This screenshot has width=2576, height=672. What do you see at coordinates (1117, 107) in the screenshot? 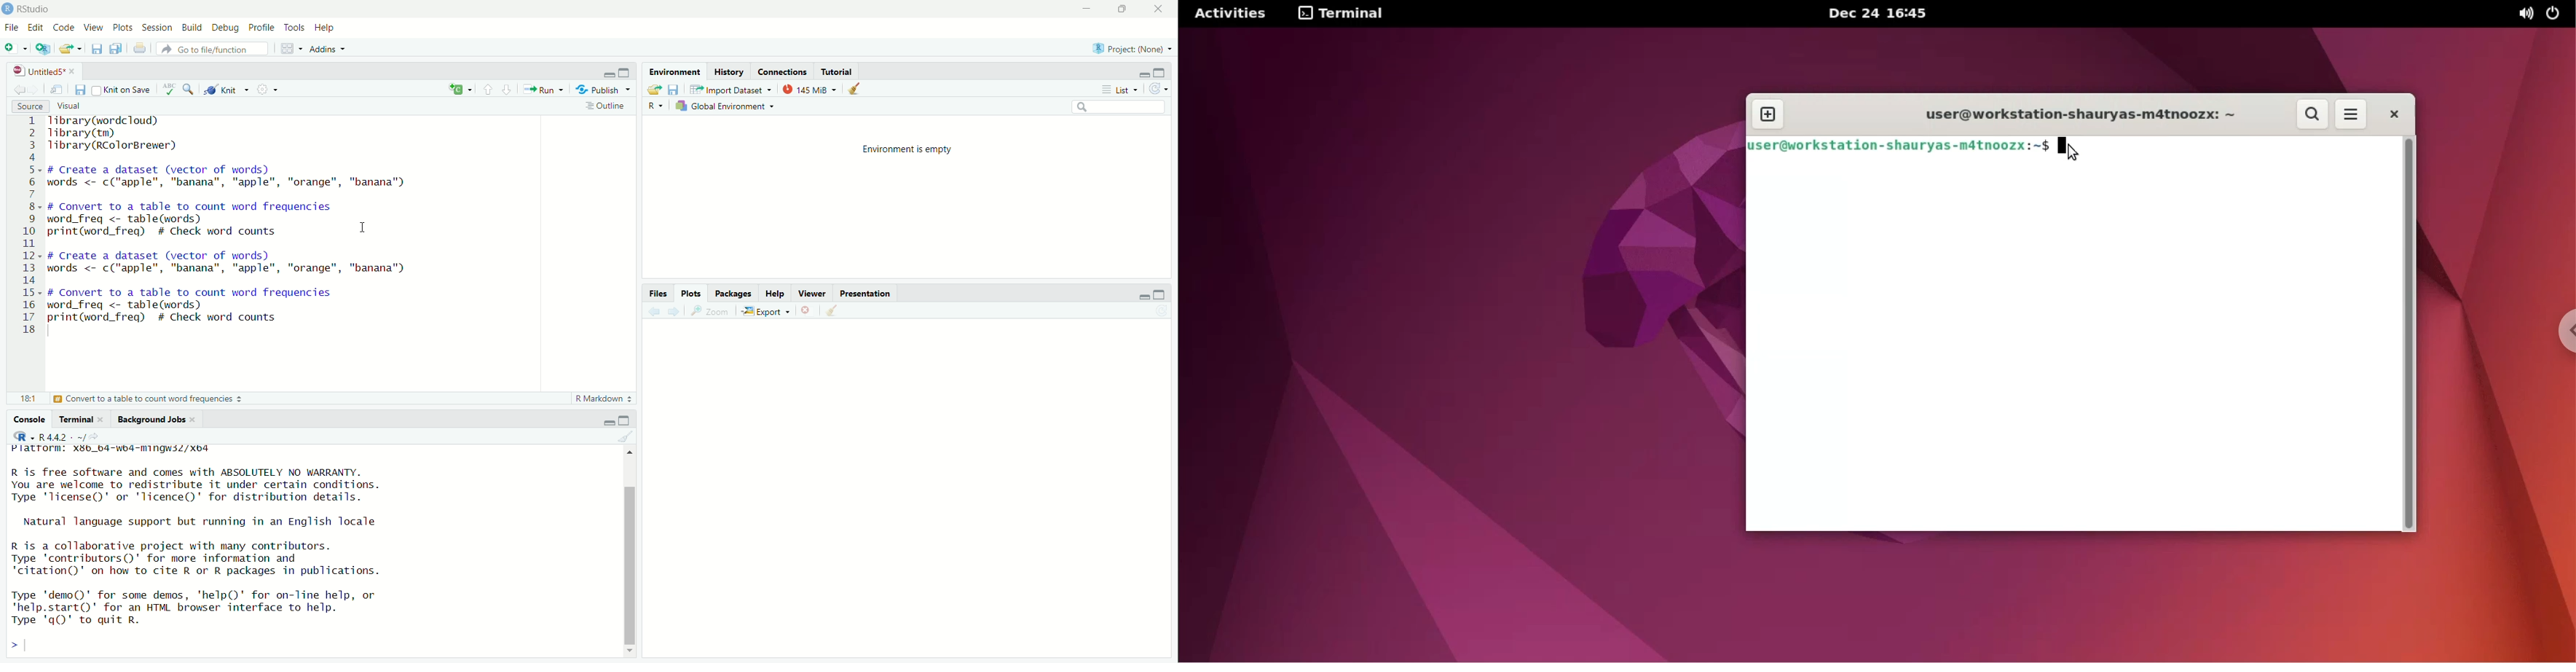
I see `Search` at bounding box center [1117, 107].